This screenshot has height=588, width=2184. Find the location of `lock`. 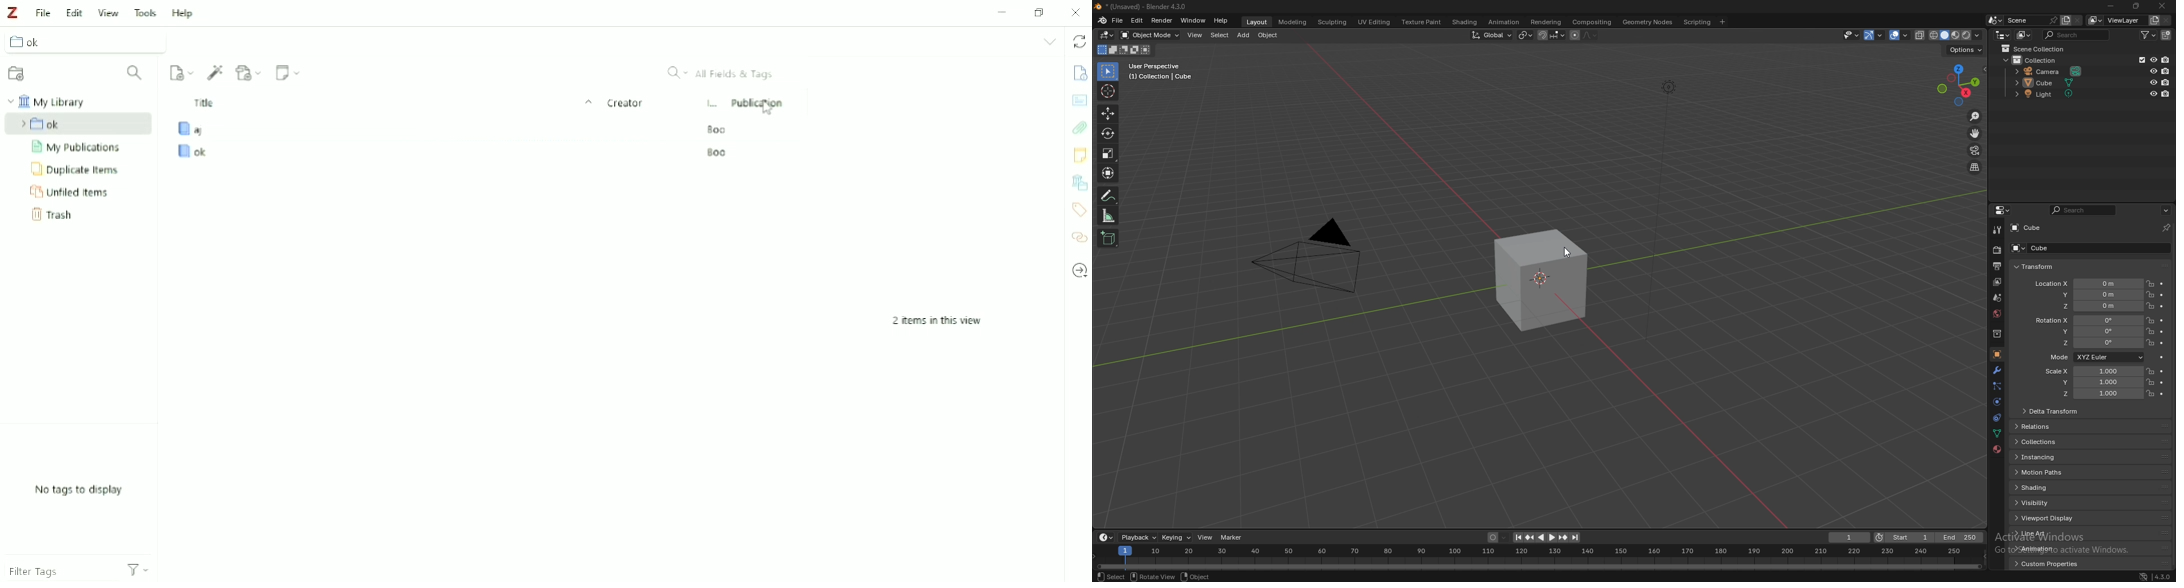

lock is located at coordinates (2151, 393).